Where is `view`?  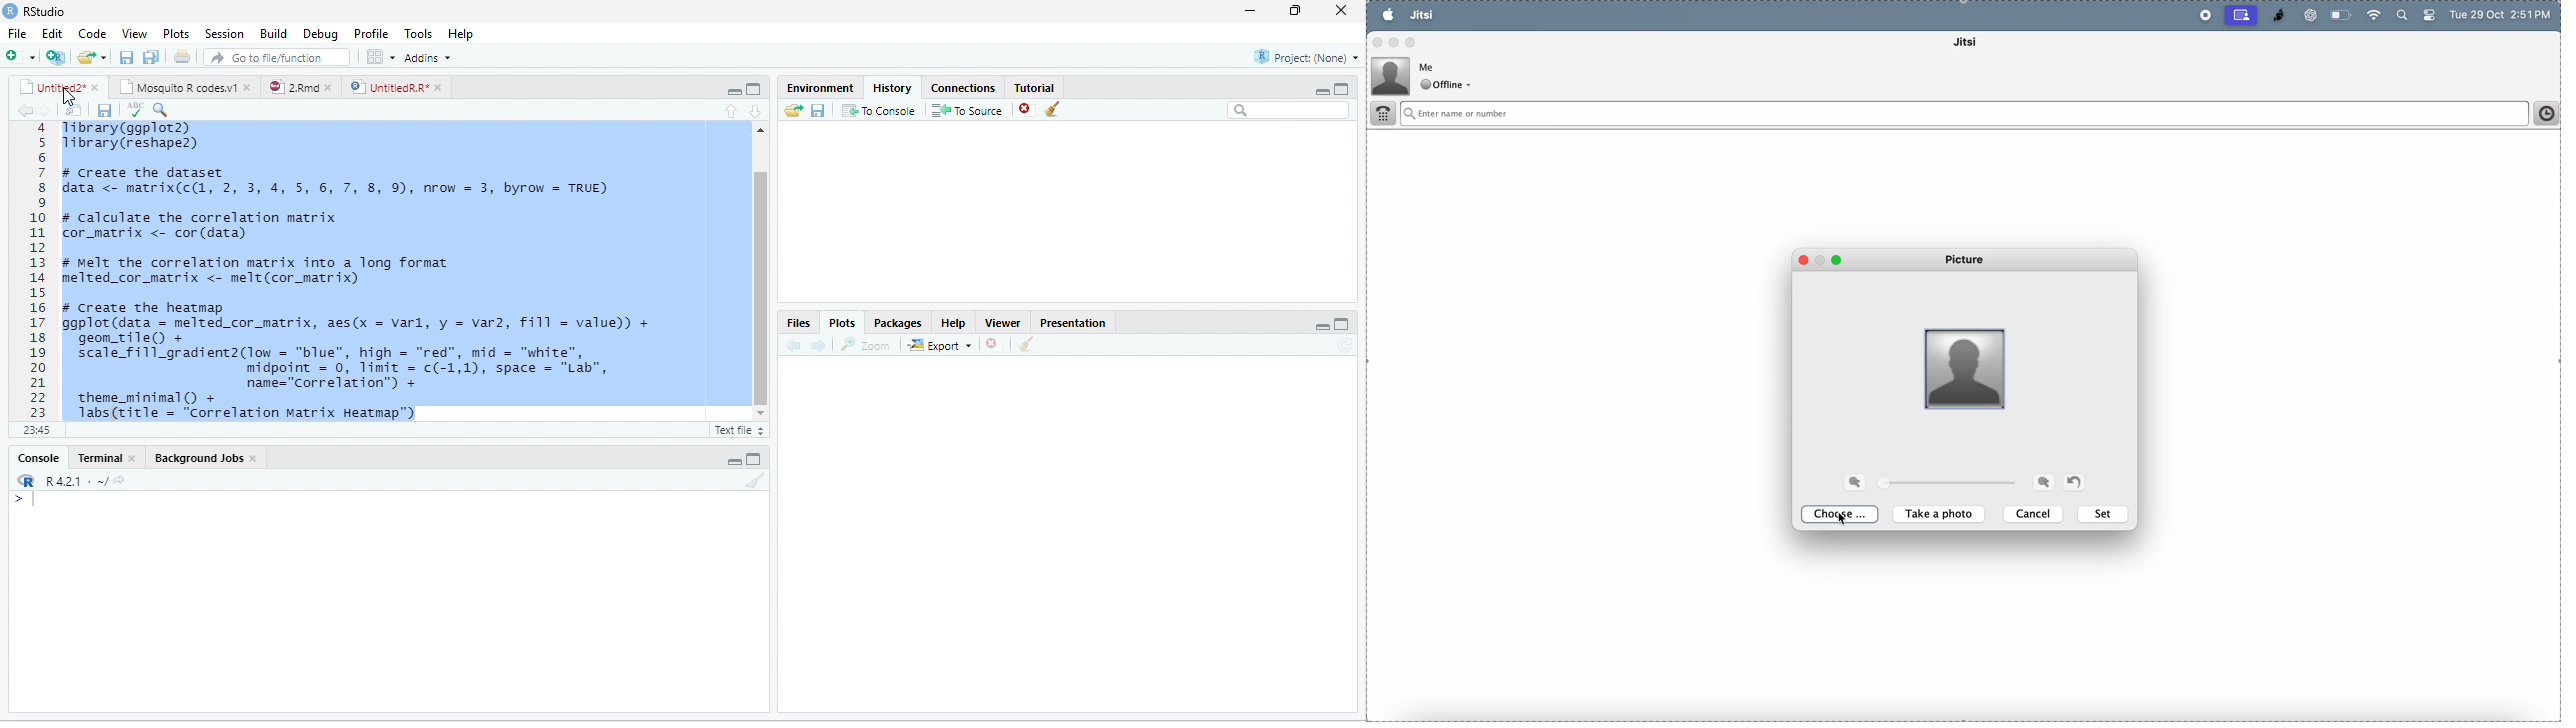 view is located at coordinates (136, 33).